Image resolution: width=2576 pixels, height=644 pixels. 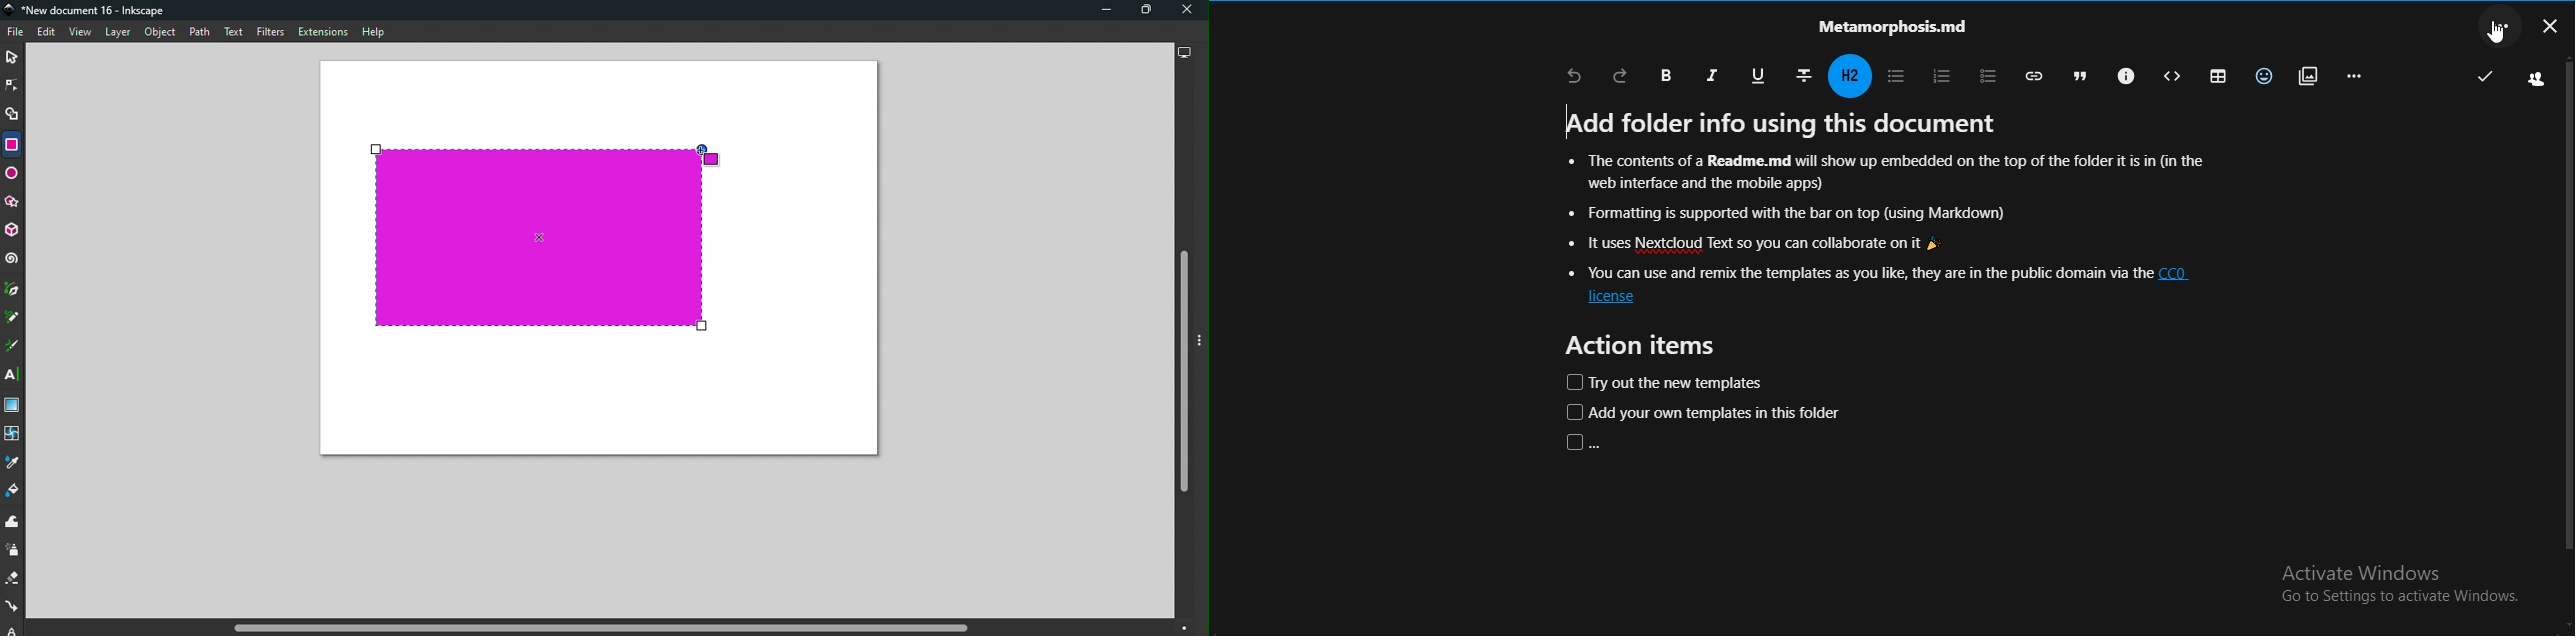 I want to click on Cursor, so click(x=2495, y=35).